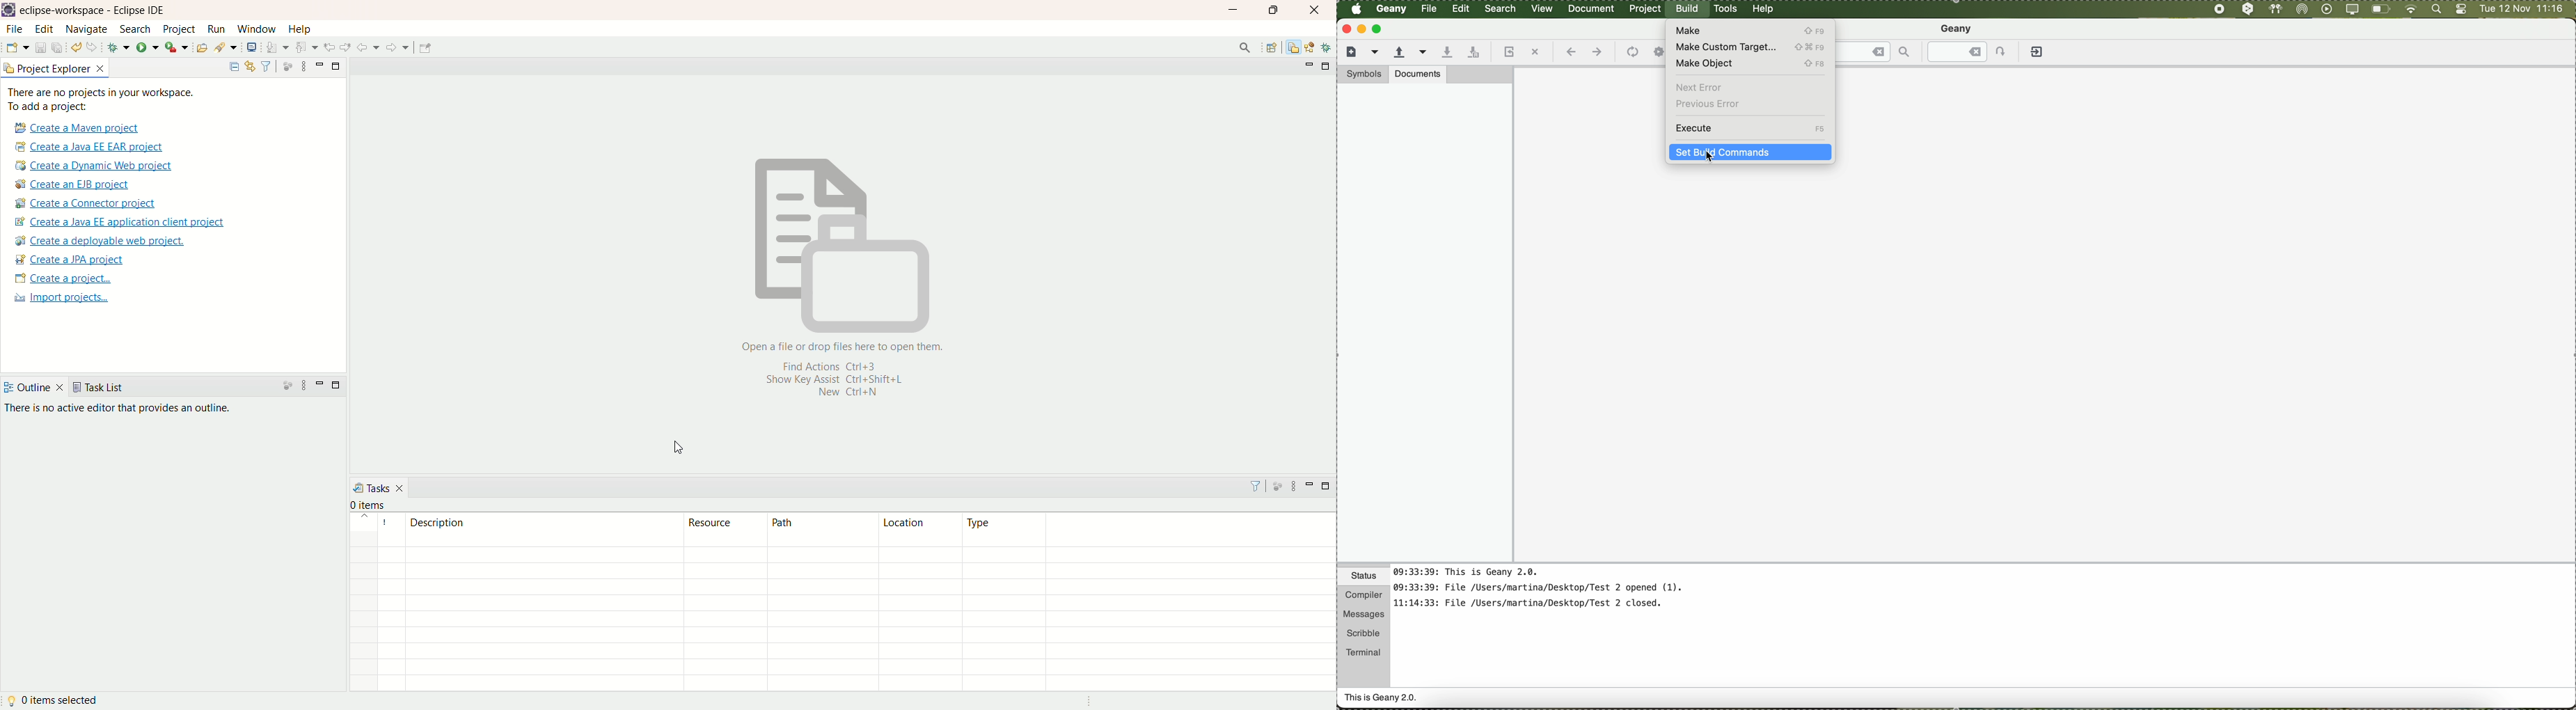  Describe the element at coordinates (77, 184) in the screenshot. I see `create an EJB project` at that location.